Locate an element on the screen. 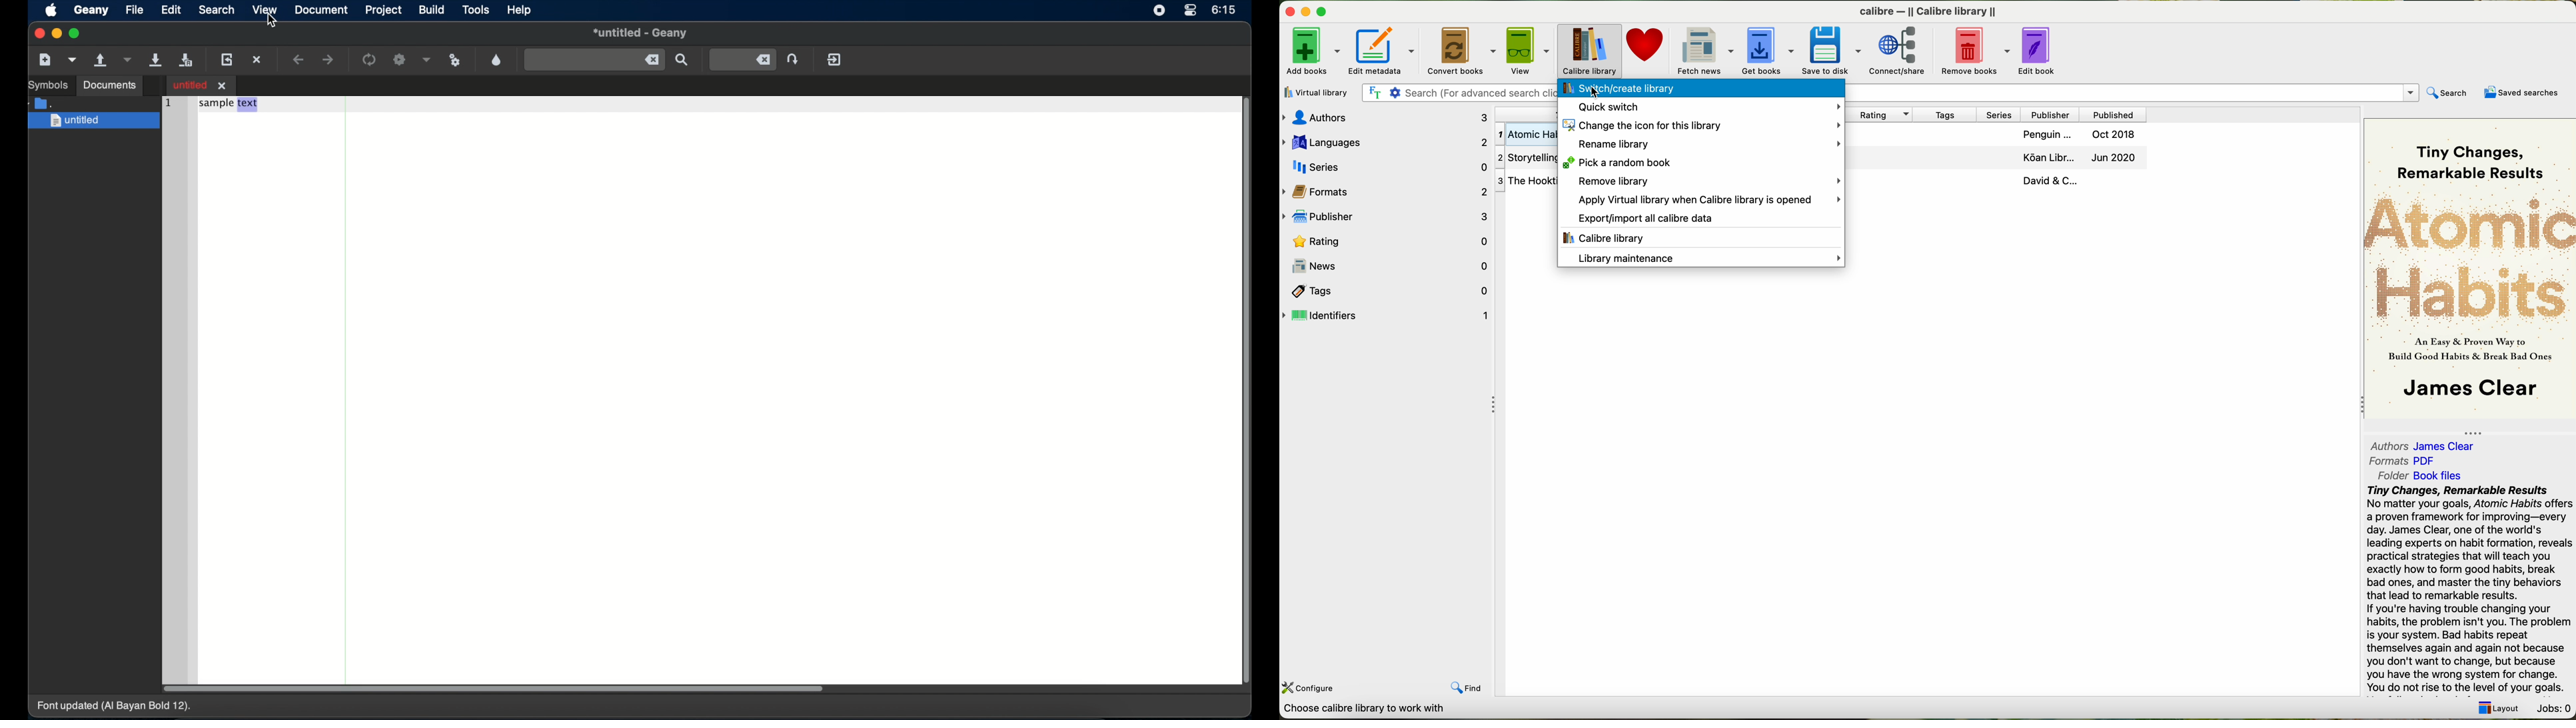 This screenshot has width=2576, height=728. formats is located at coordinates (1386, 190).